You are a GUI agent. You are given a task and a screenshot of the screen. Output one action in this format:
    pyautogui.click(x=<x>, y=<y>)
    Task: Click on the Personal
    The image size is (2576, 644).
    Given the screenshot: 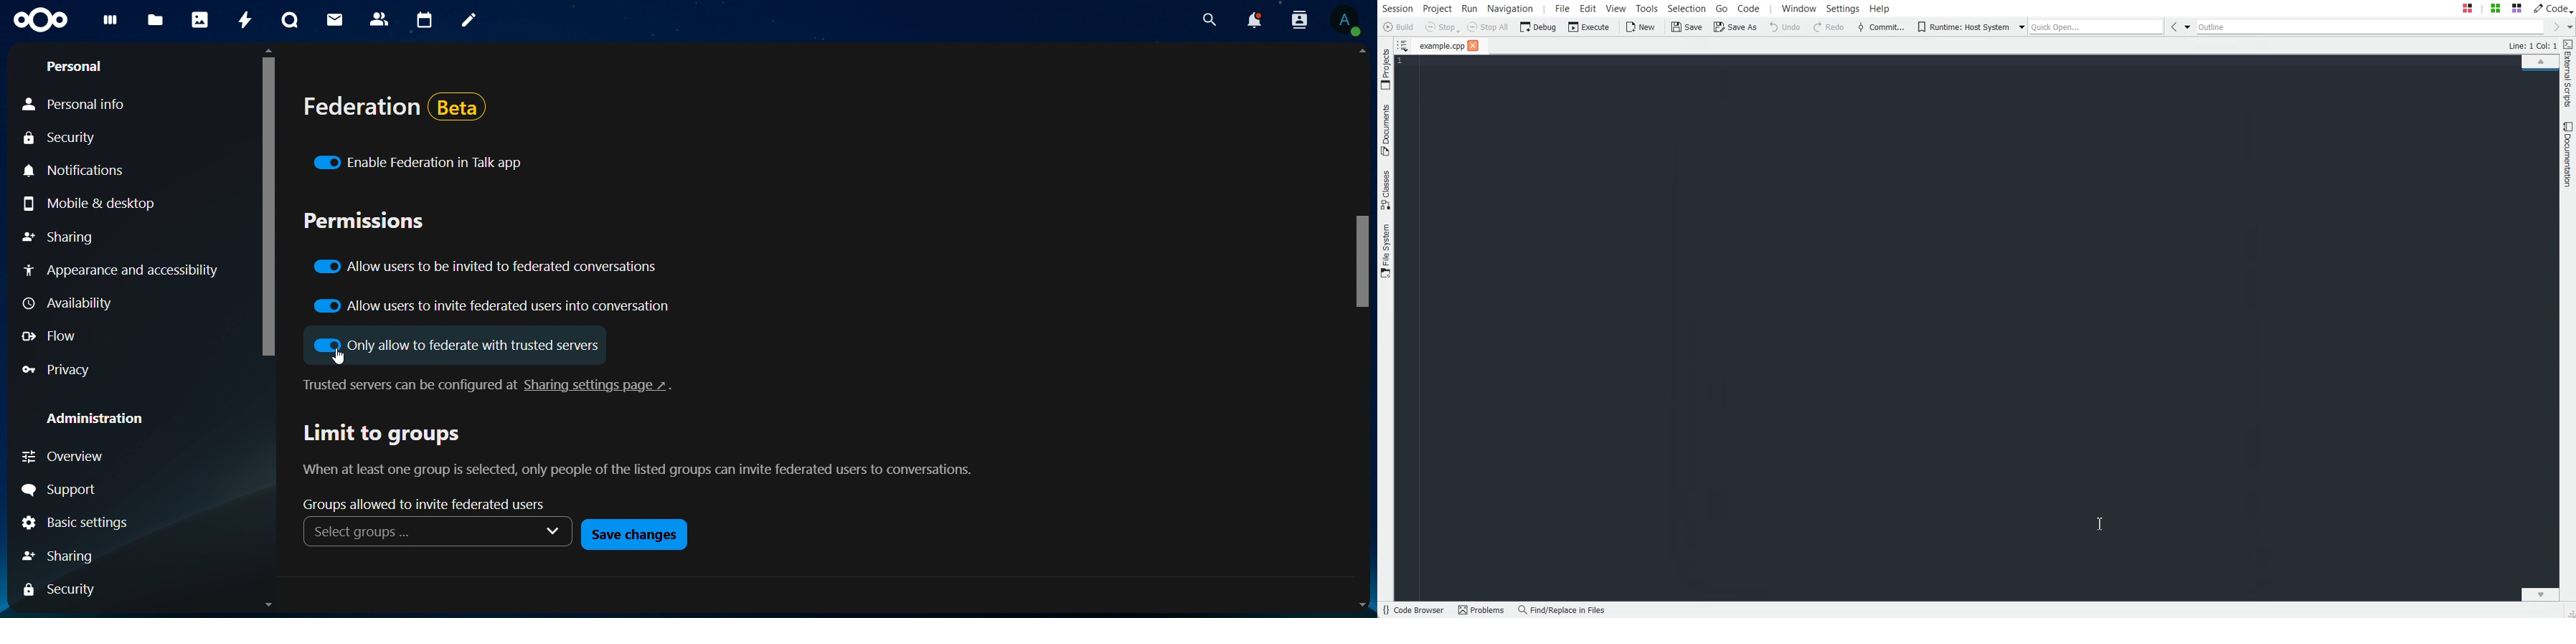 What is the action you would take?
    pyautogui.click(x=72, y=66)
    